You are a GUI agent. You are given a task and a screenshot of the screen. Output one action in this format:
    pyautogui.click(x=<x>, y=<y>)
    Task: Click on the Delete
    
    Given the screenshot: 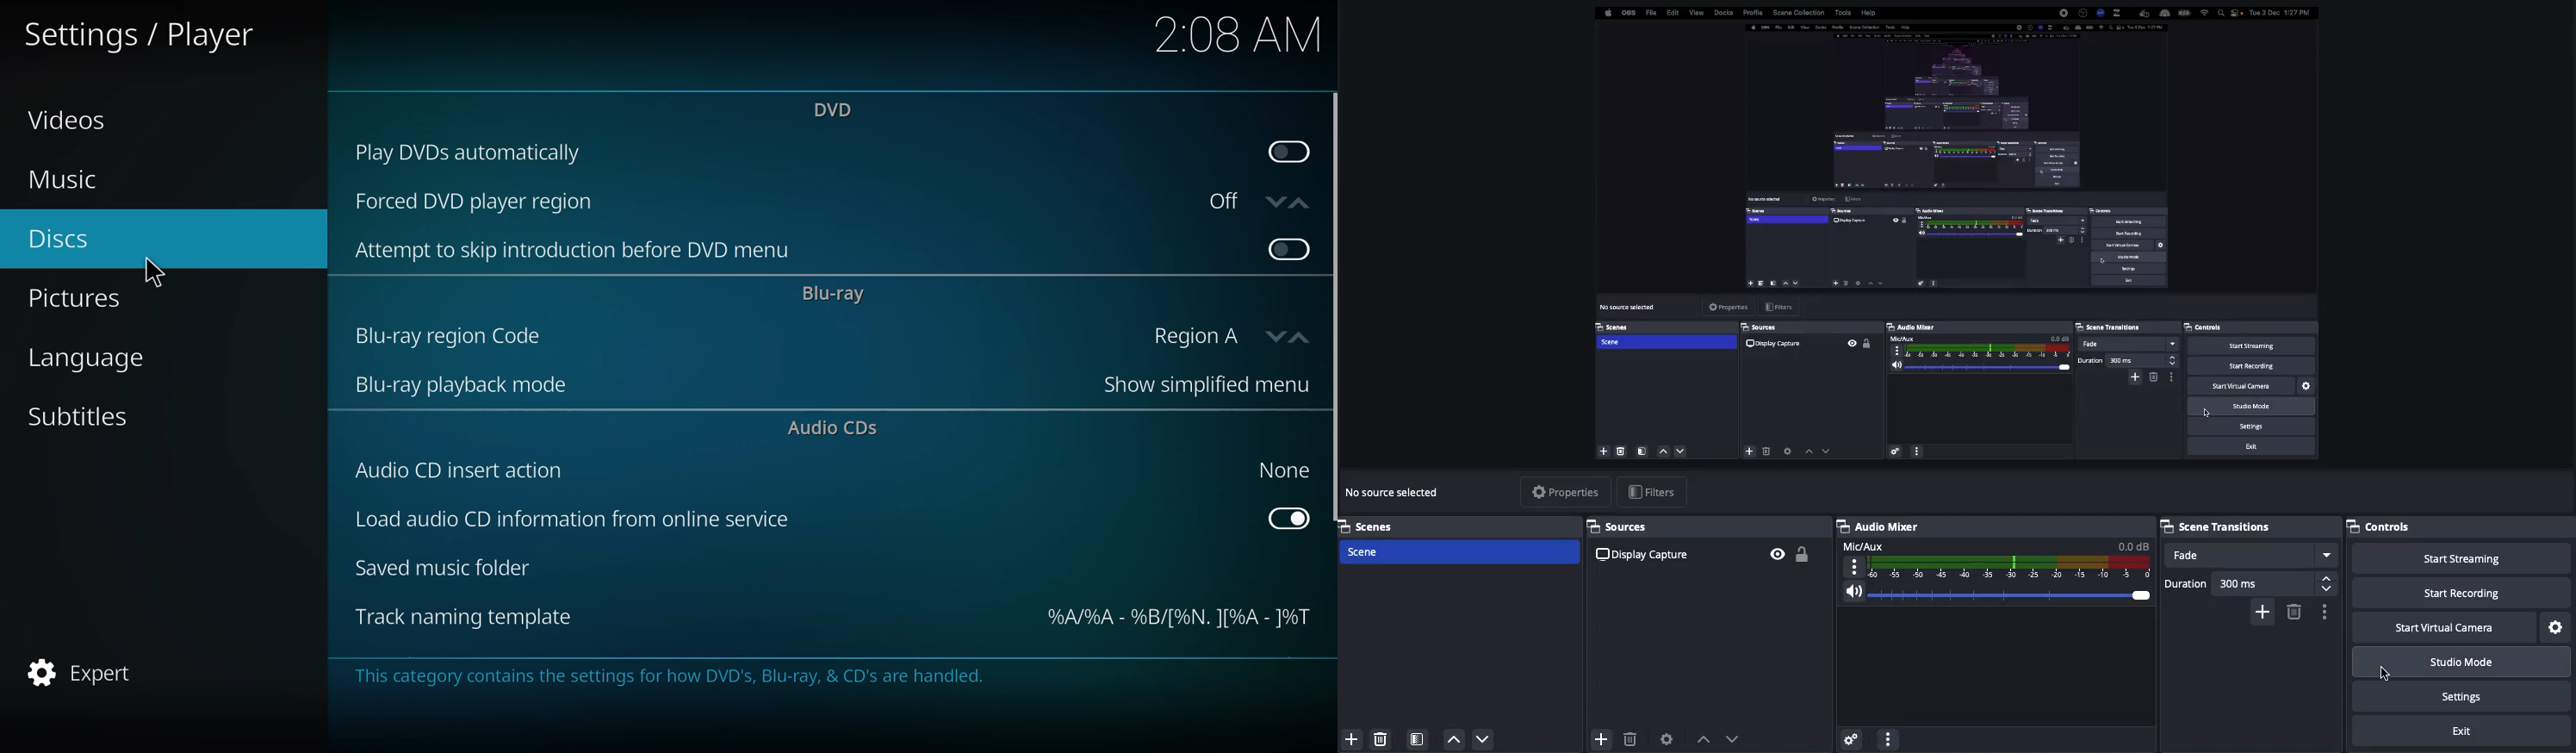 What is the action you would take?
    pyautogui.click(x=2293, y=612)
    